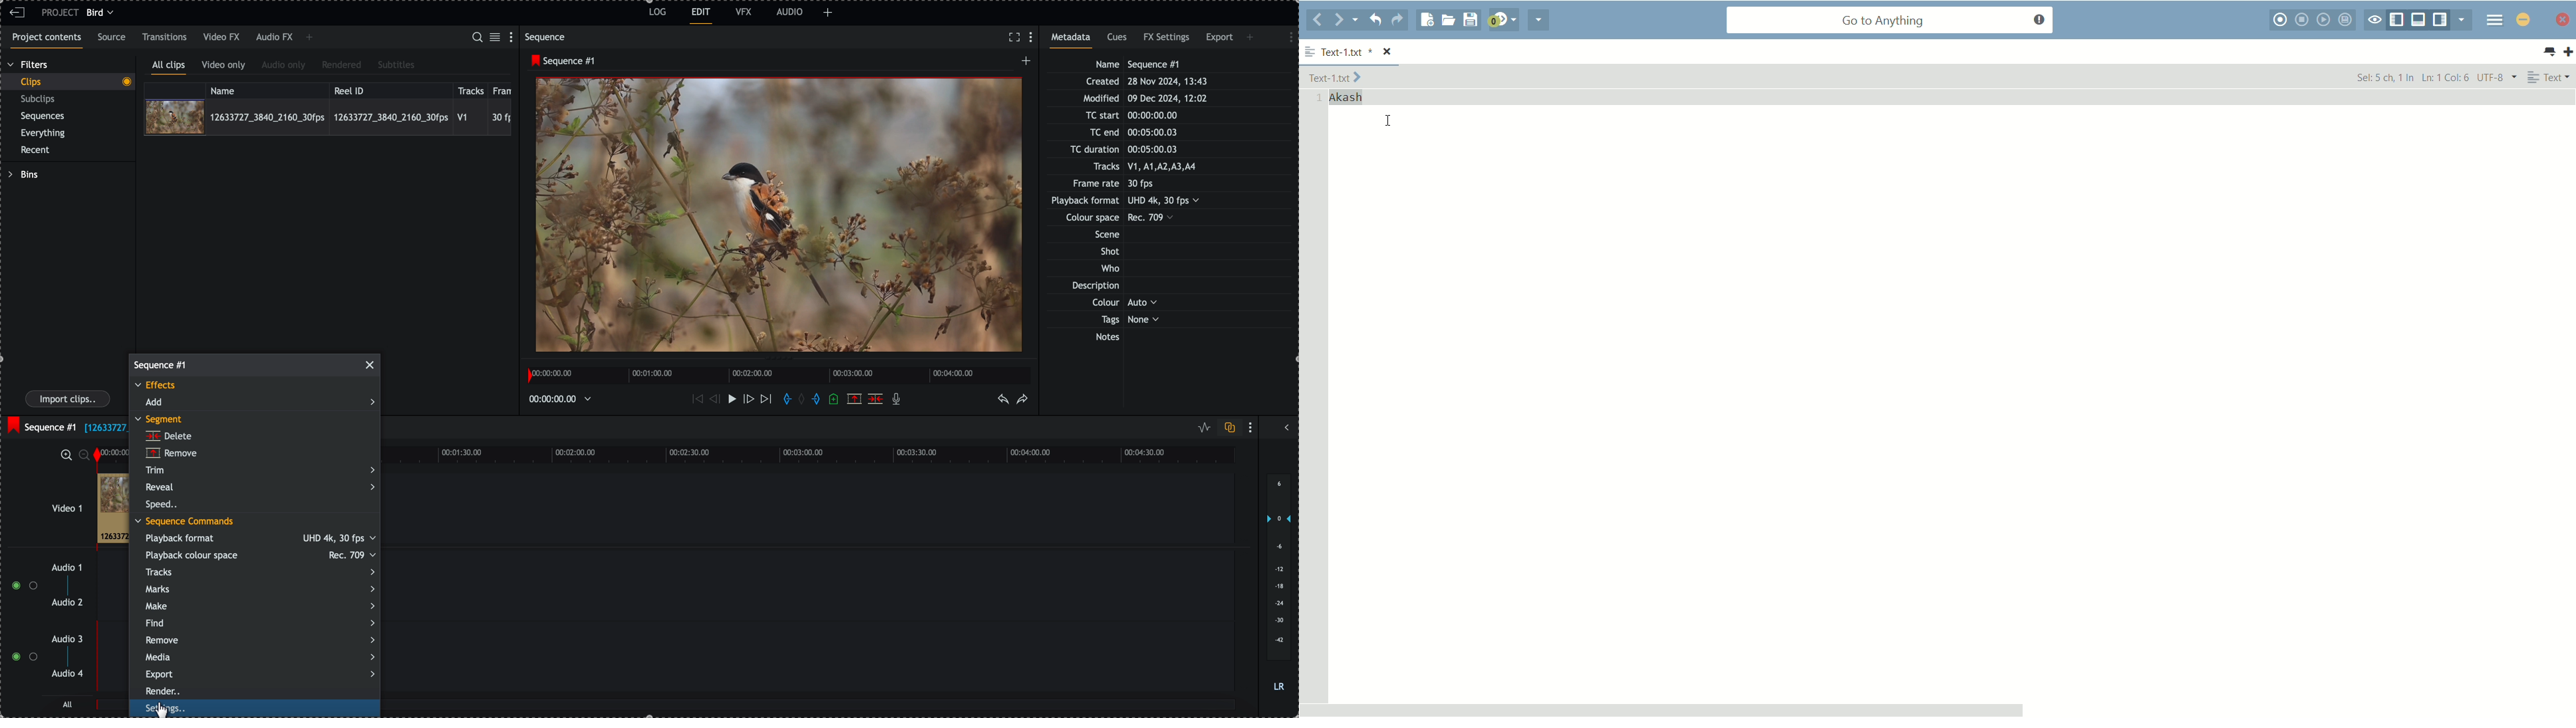  I want to click on file name, so click(1348, 53).